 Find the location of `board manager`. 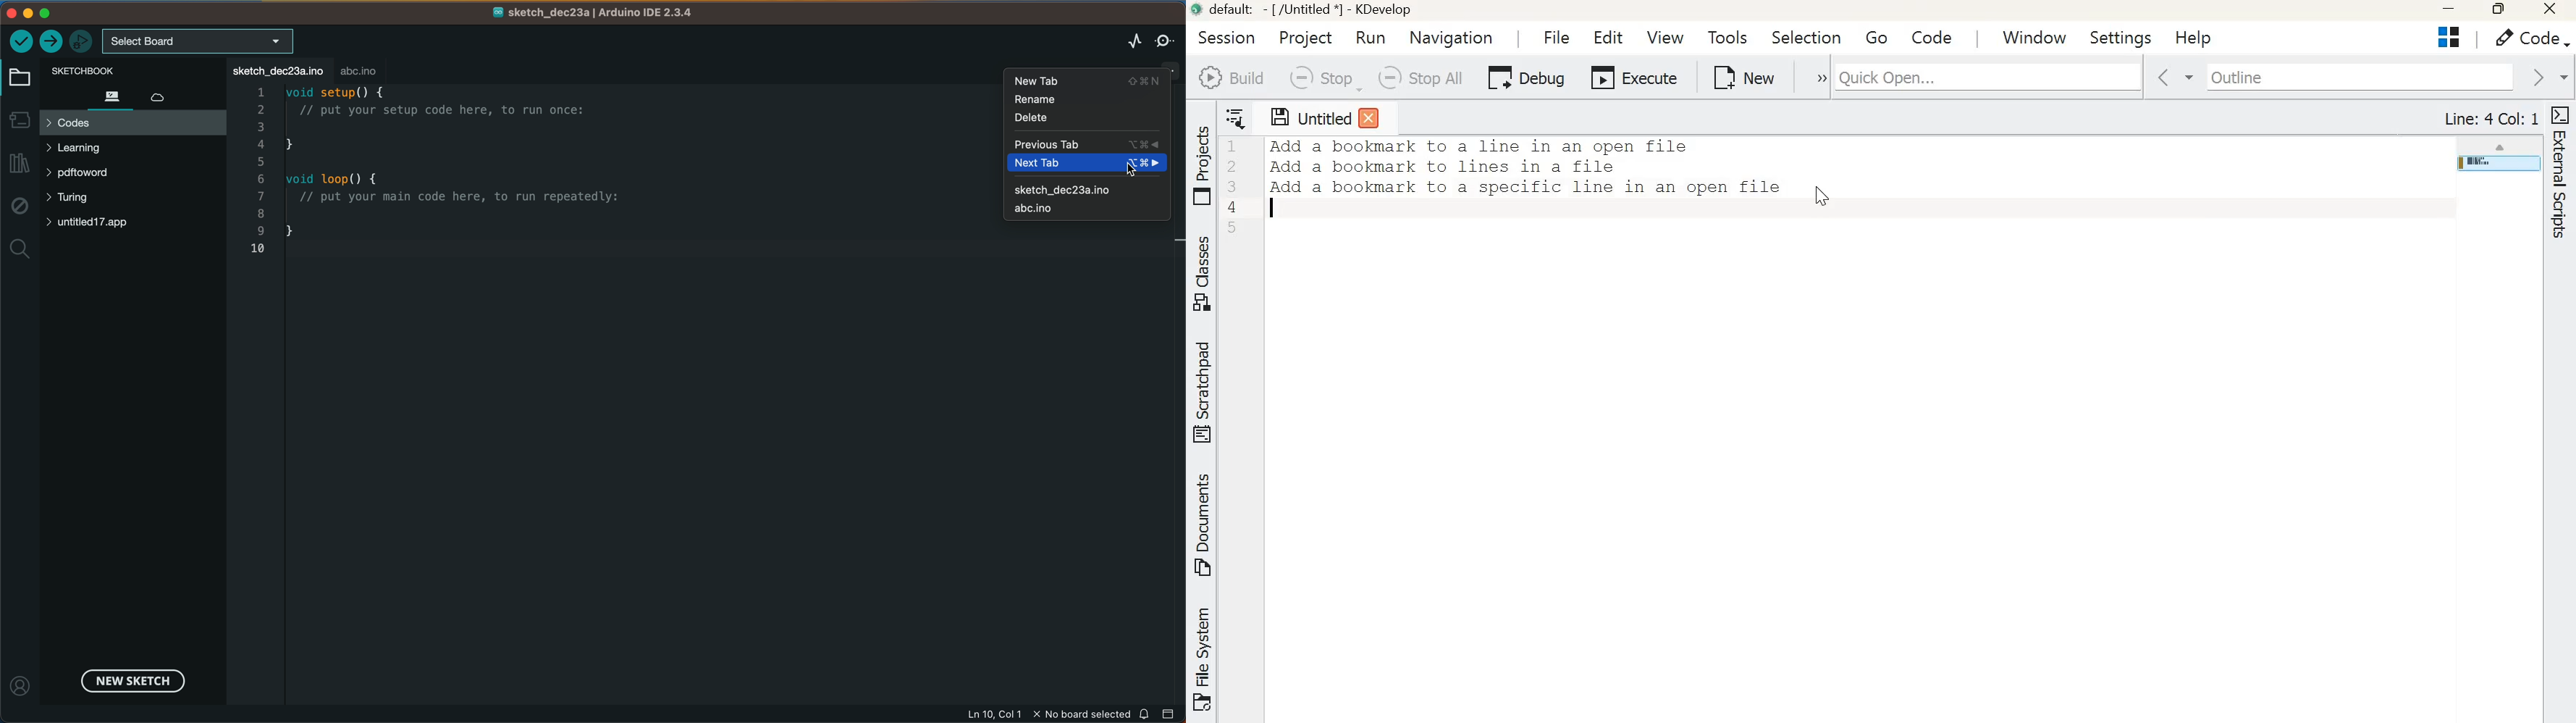

board manager is located at coordinates (18, 120).